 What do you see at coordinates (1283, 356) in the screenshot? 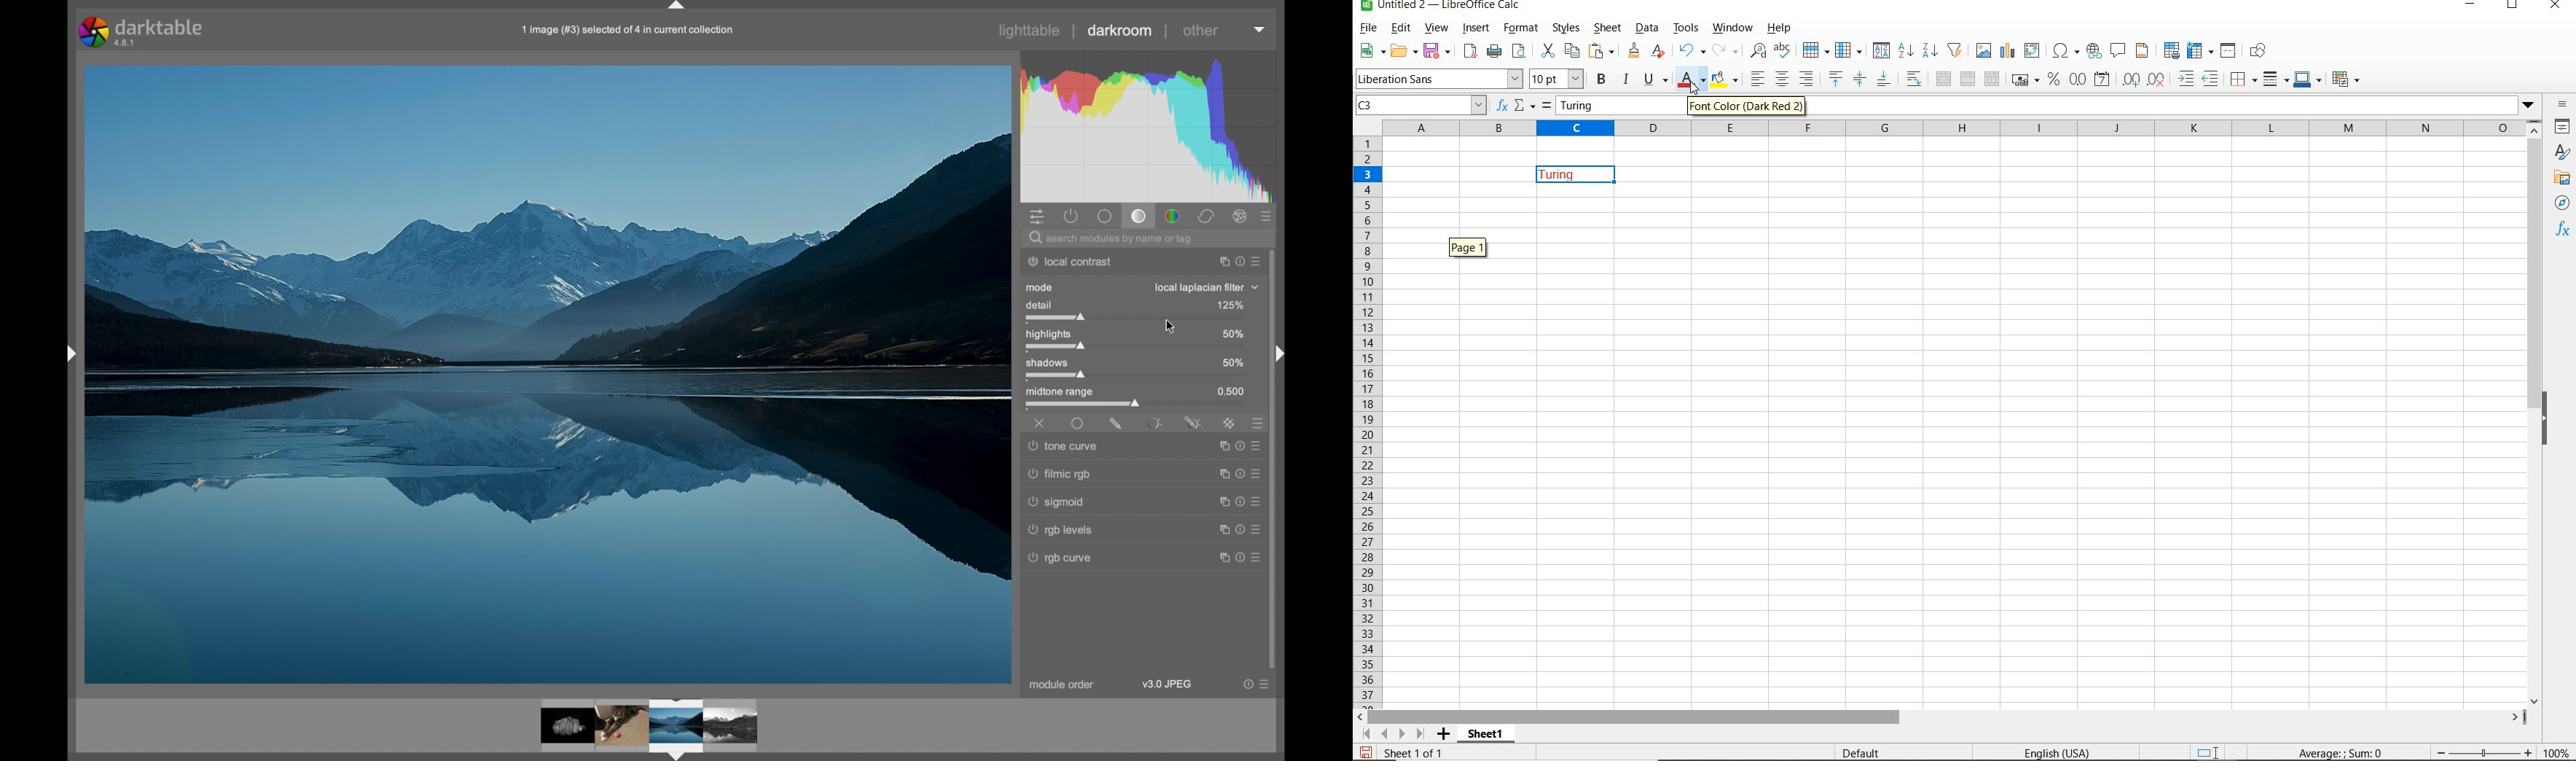
I see `drag handle` at bounding box center [1283, 356].